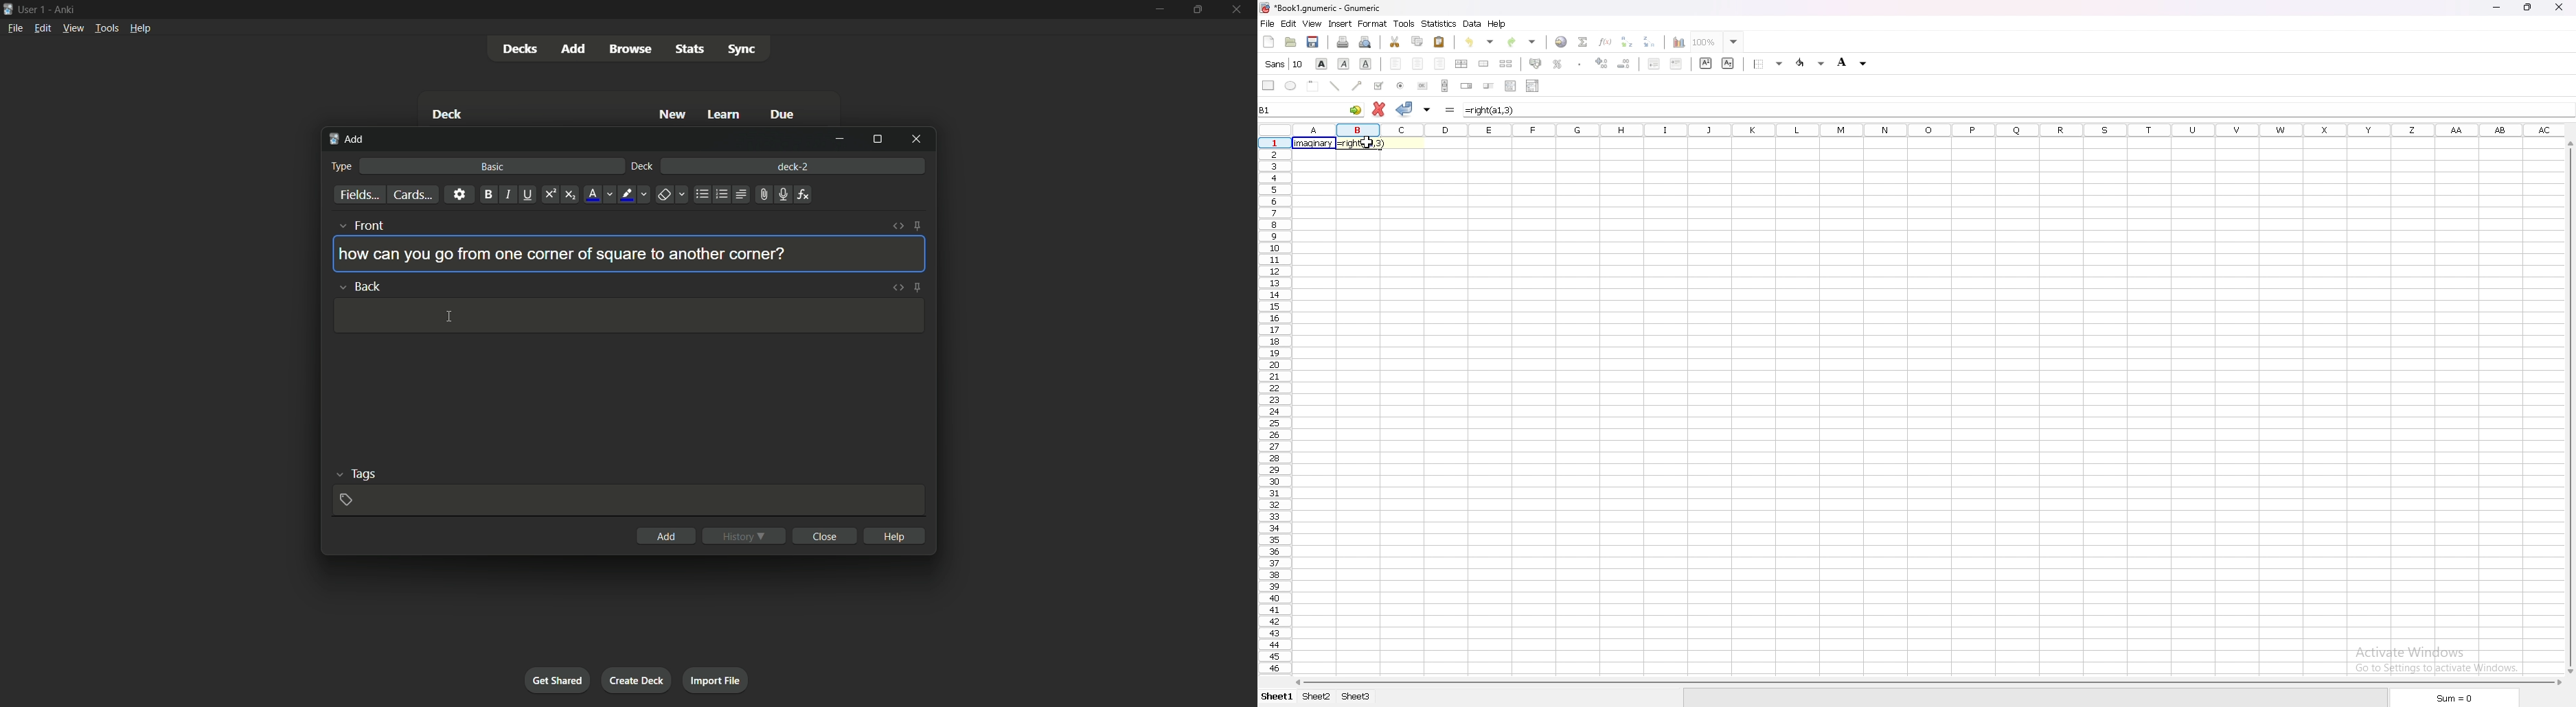 The height and width of the screenshot is (728, 2576). Describe the element at coordinates (1272, 419) in the screenshot. I see `Rows` at that location.